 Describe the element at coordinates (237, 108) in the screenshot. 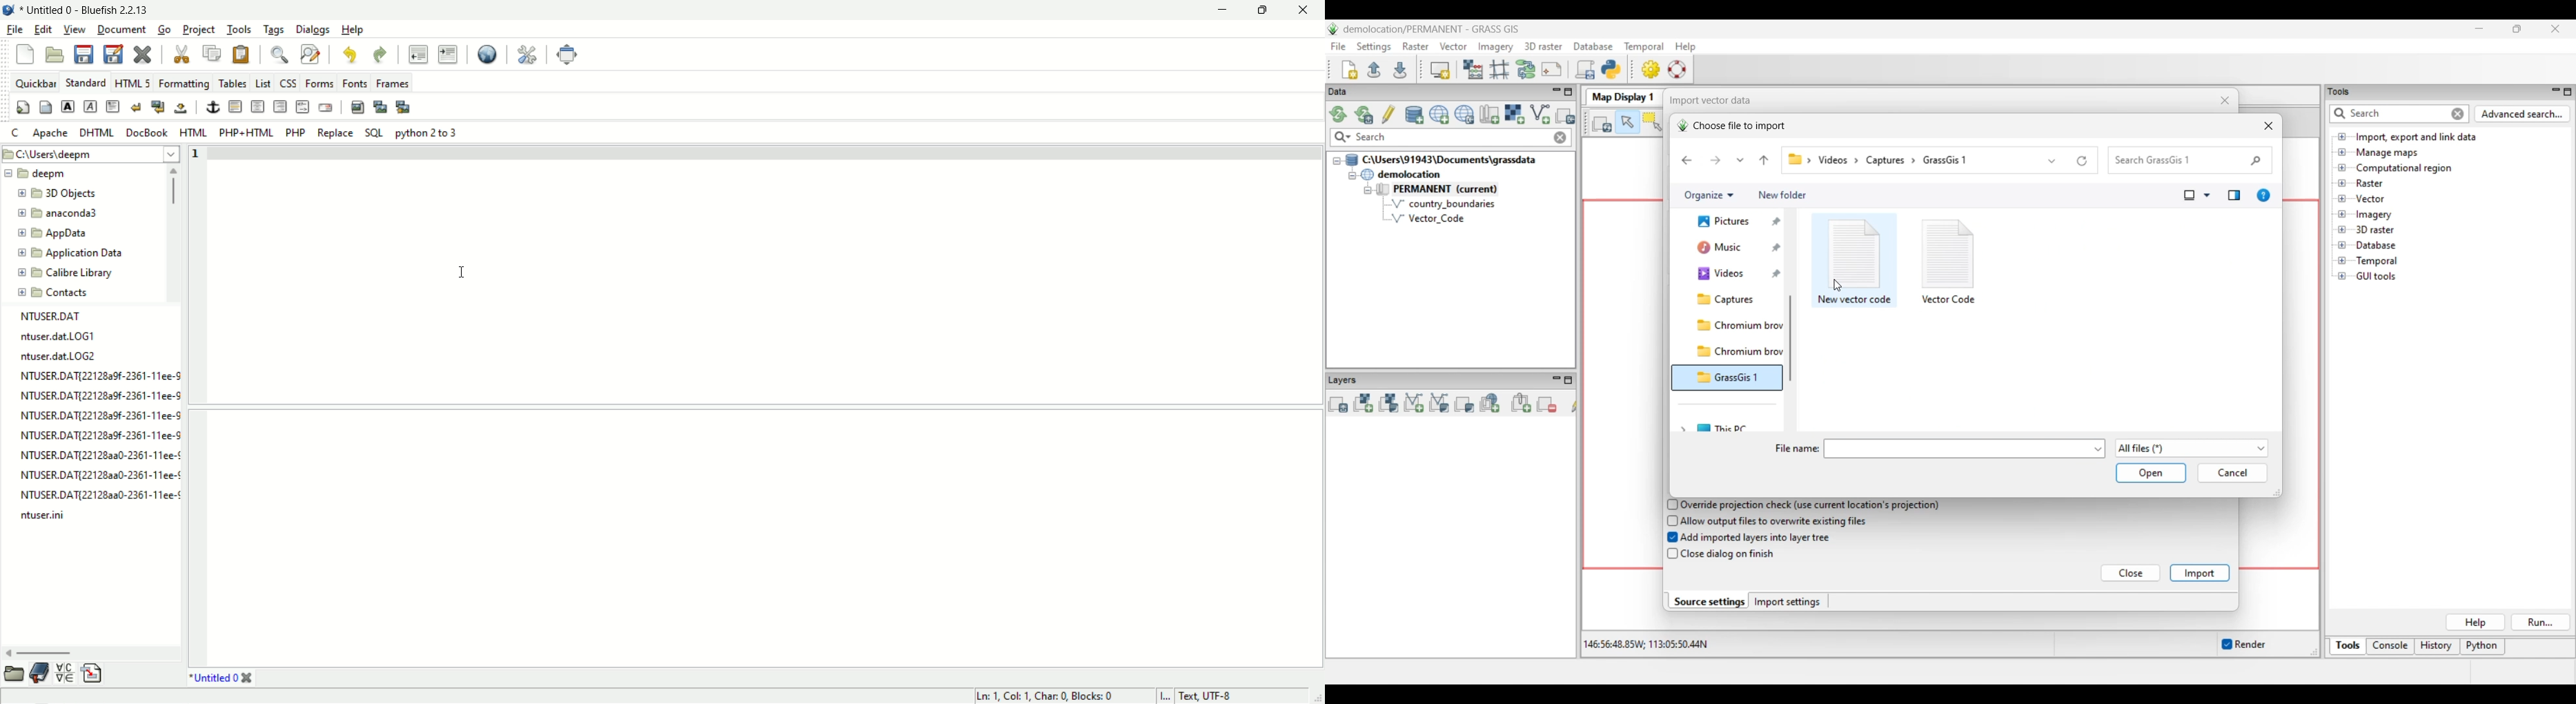

I see `horizontal rule` at that location.